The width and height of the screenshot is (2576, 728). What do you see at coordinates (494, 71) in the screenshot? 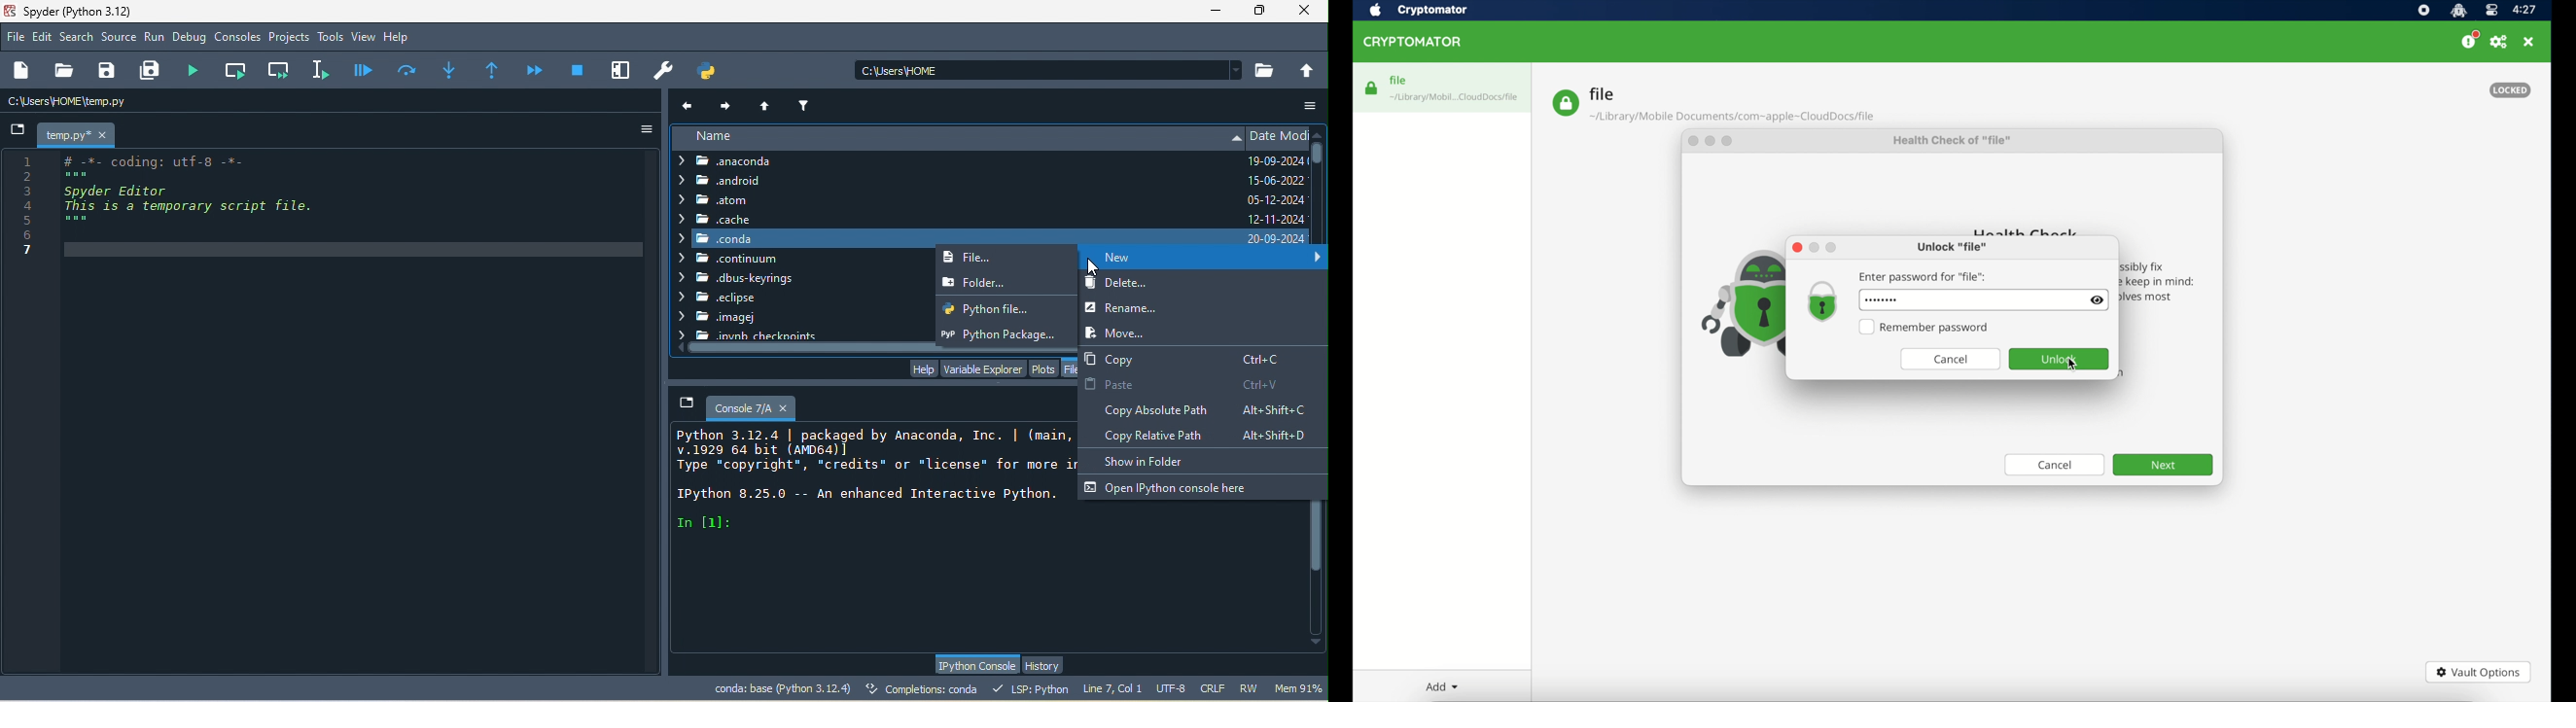
I see `method returns` at bounding box center [494, 71].